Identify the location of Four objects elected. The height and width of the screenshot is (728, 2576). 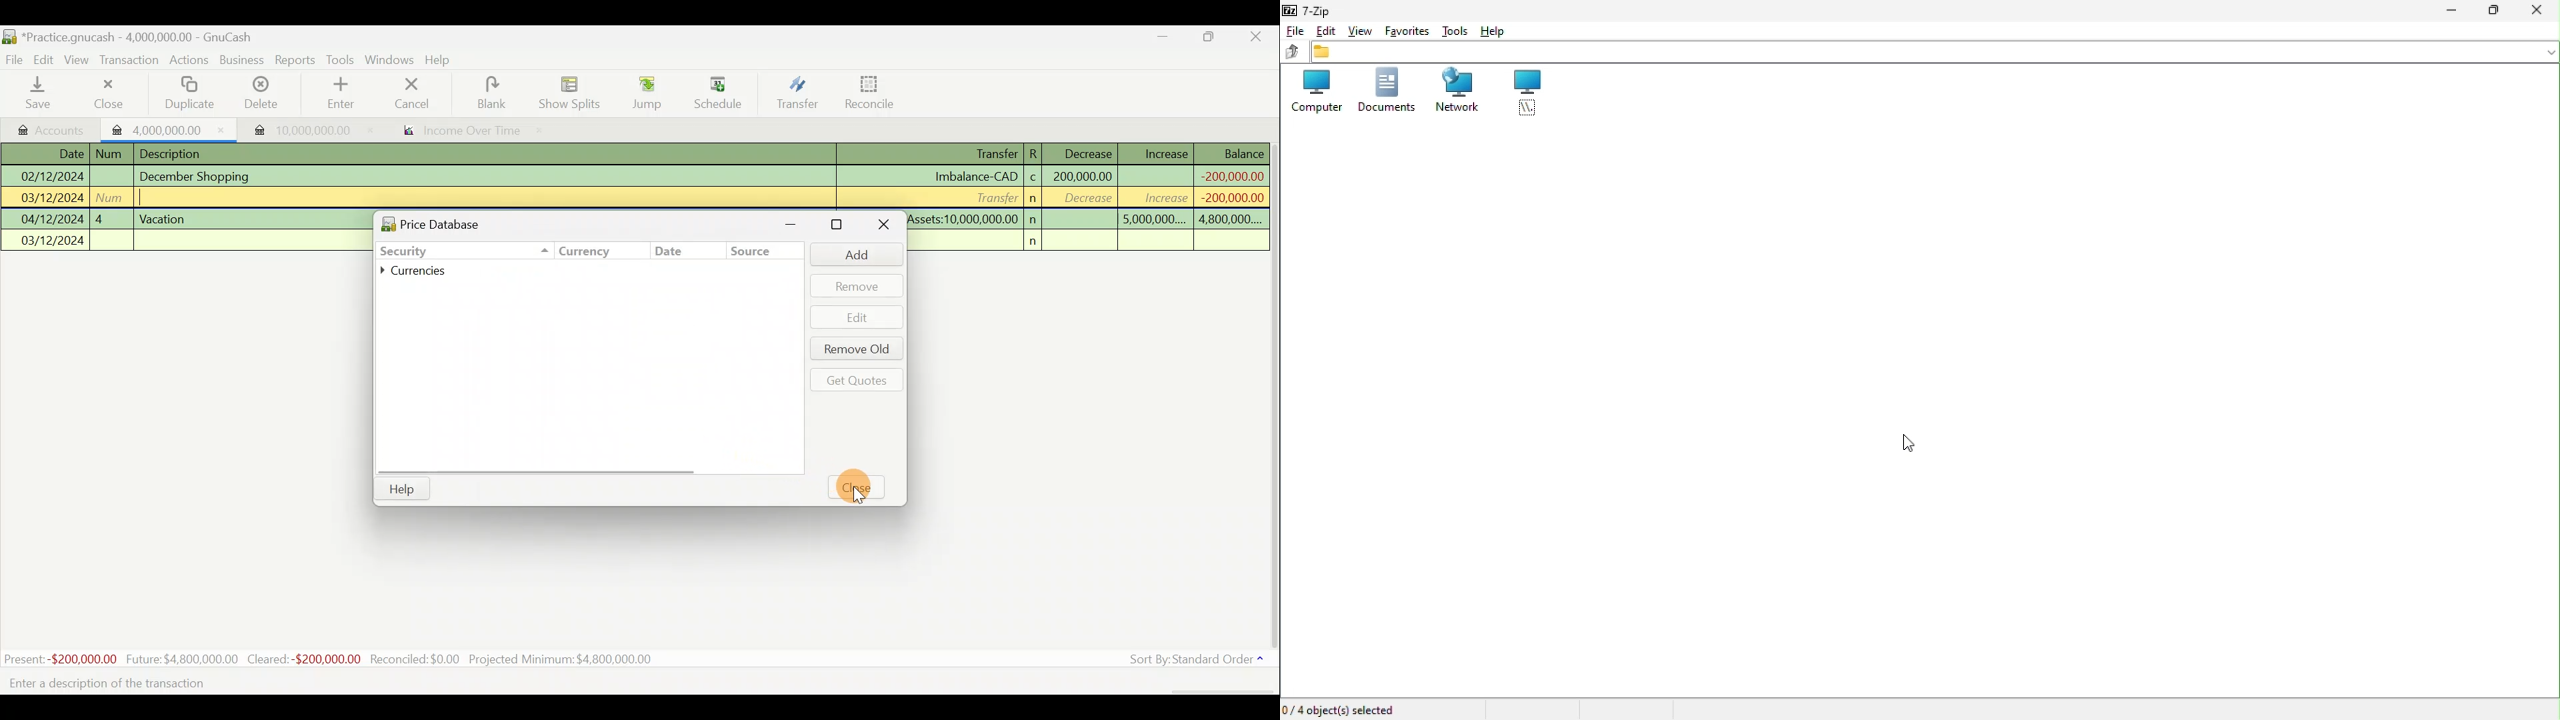
(1343, 709).